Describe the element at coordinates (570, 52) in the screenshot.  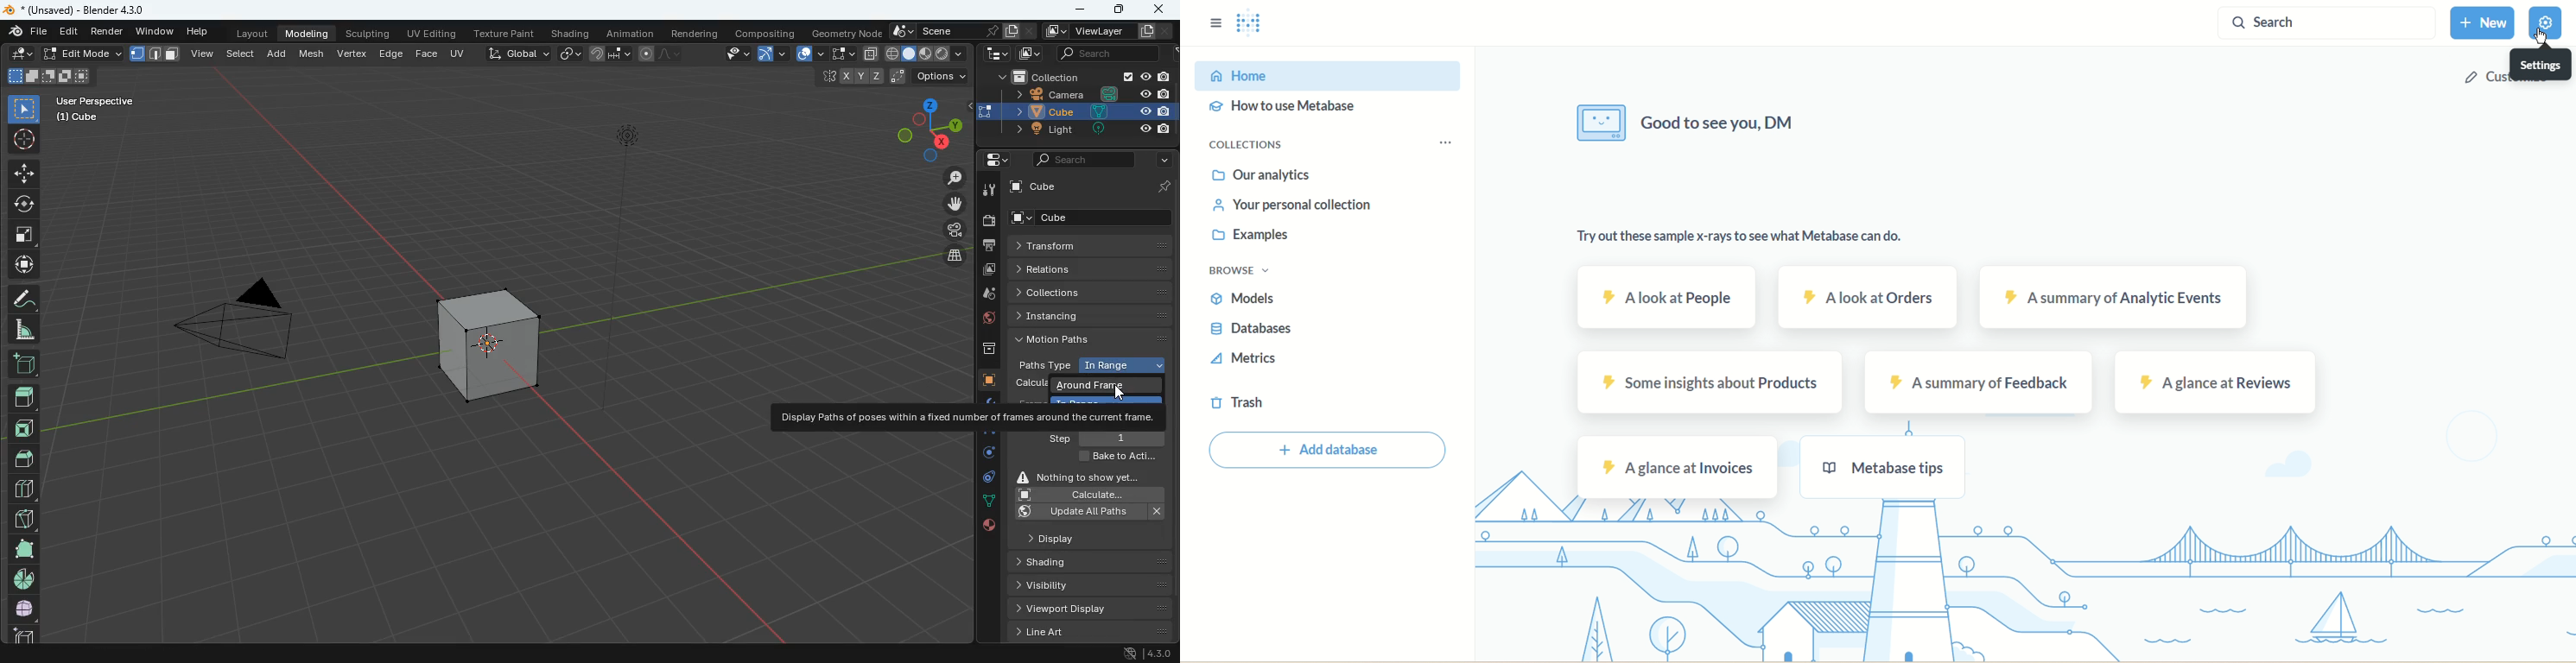
I see `copy` at that location.